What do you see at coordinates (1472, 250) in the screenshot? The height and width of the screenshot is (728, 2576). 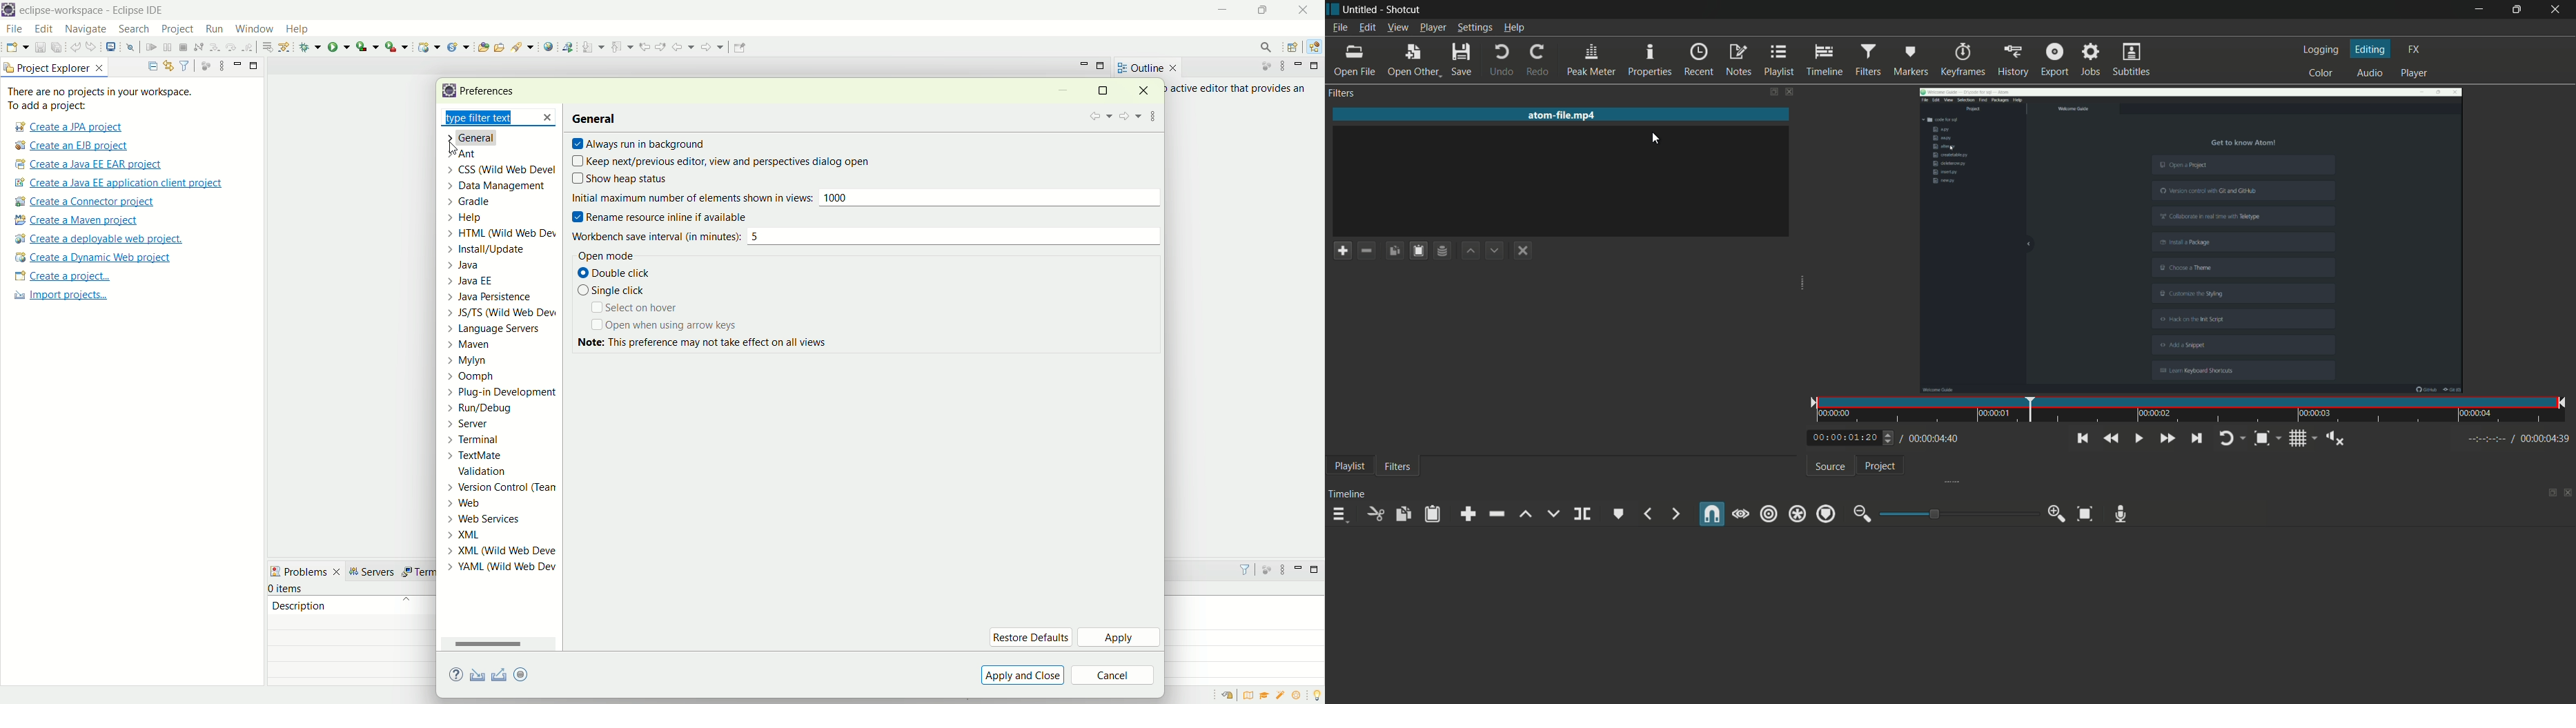 I see `move filter up` at bounding box center [1472, 250].